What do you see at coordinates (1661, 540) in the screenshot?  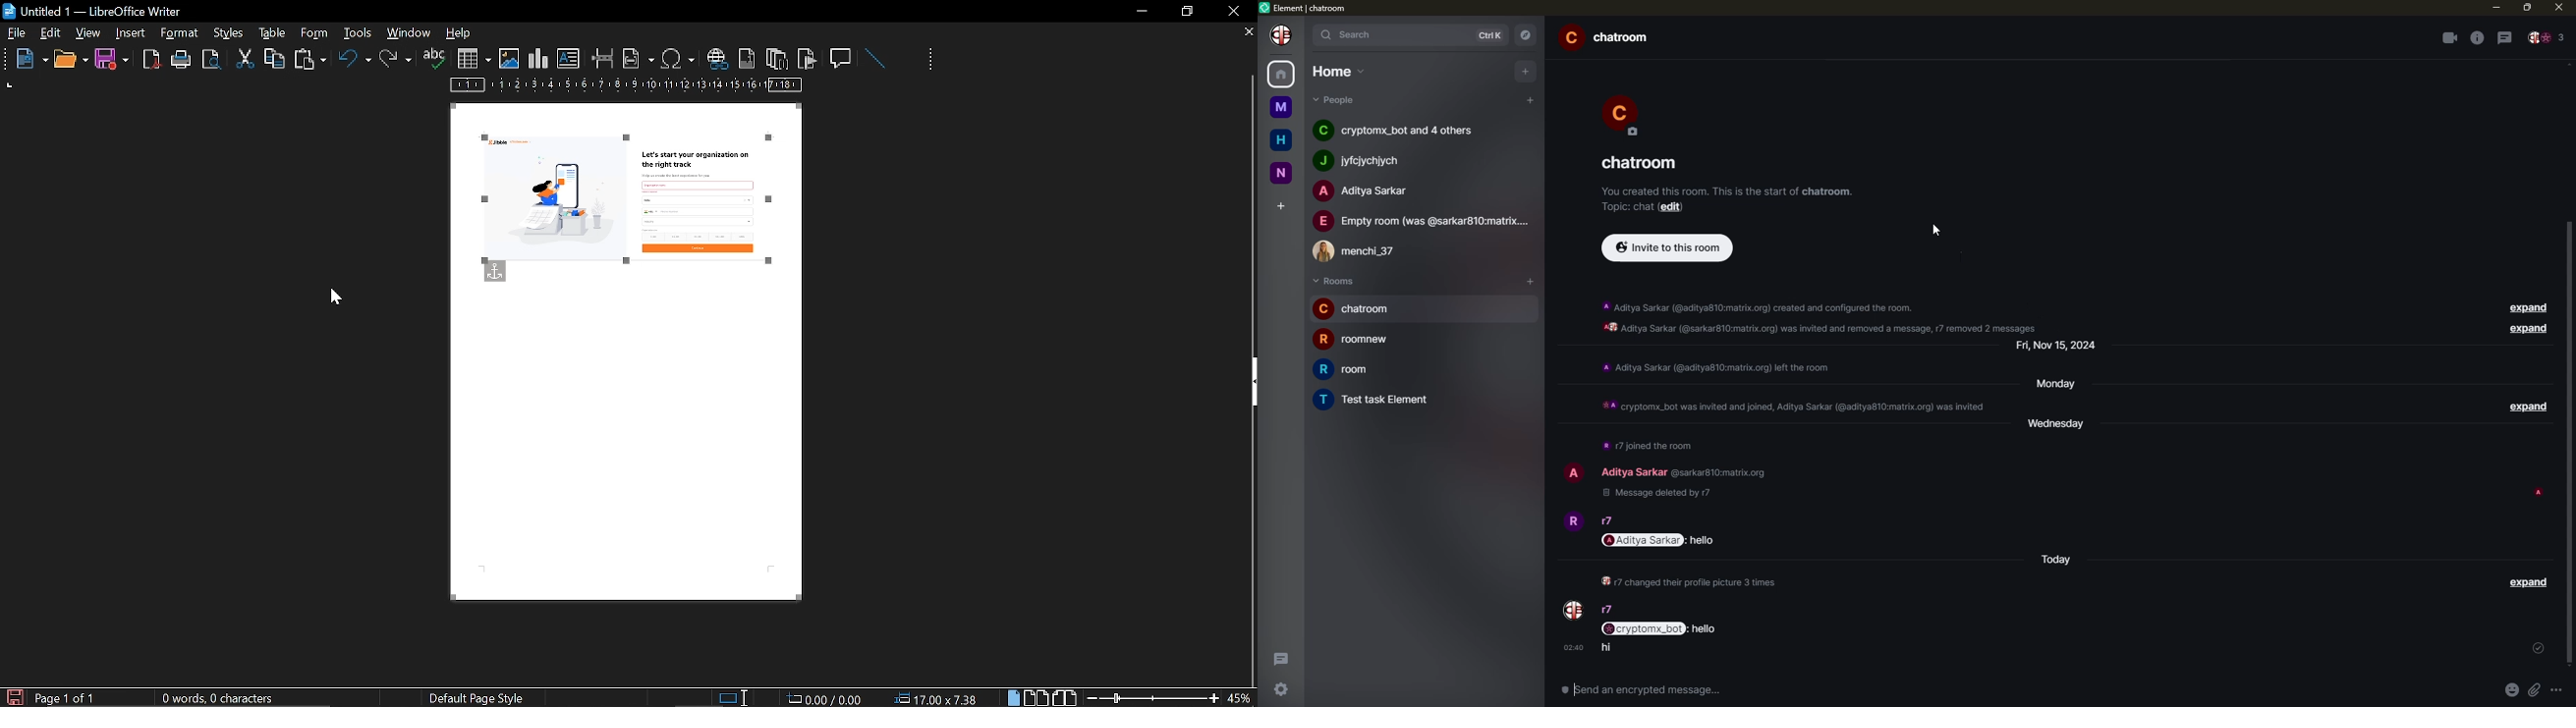 I see `mentioned` at bounding box center [1661, 540].